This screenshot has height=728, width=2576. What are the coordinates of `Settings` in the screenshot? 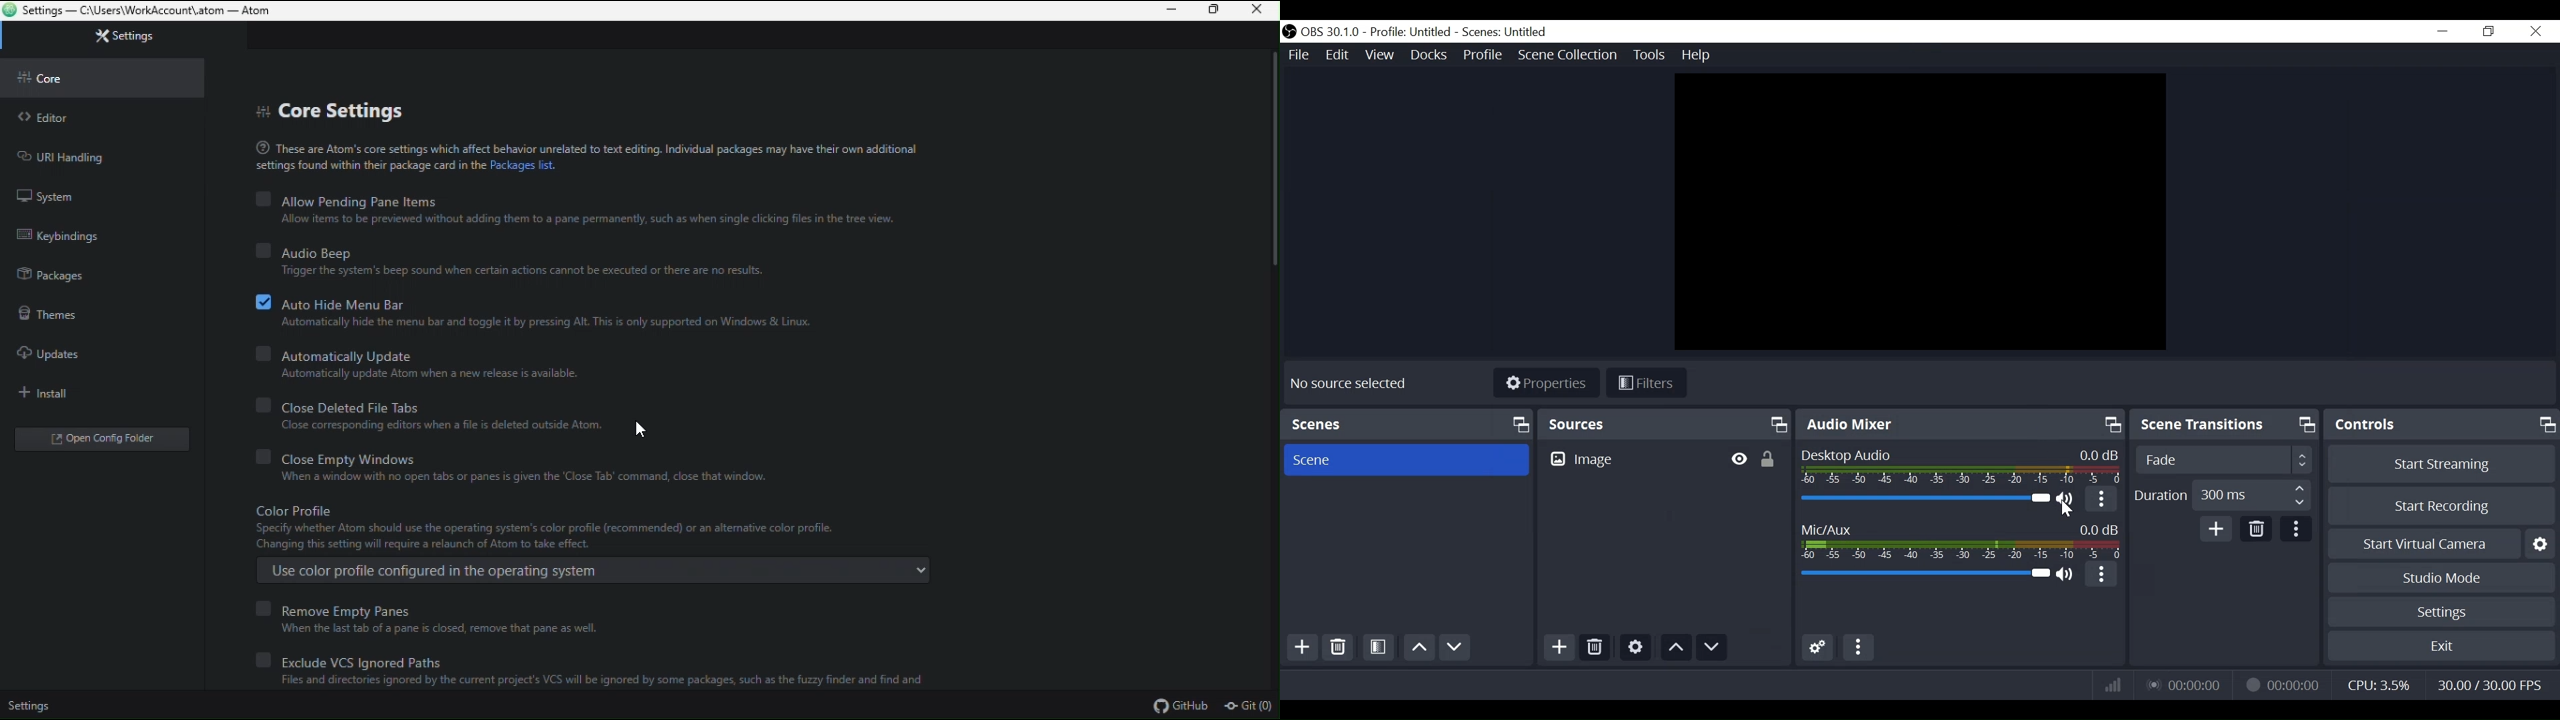 It's located at (2538, 544).